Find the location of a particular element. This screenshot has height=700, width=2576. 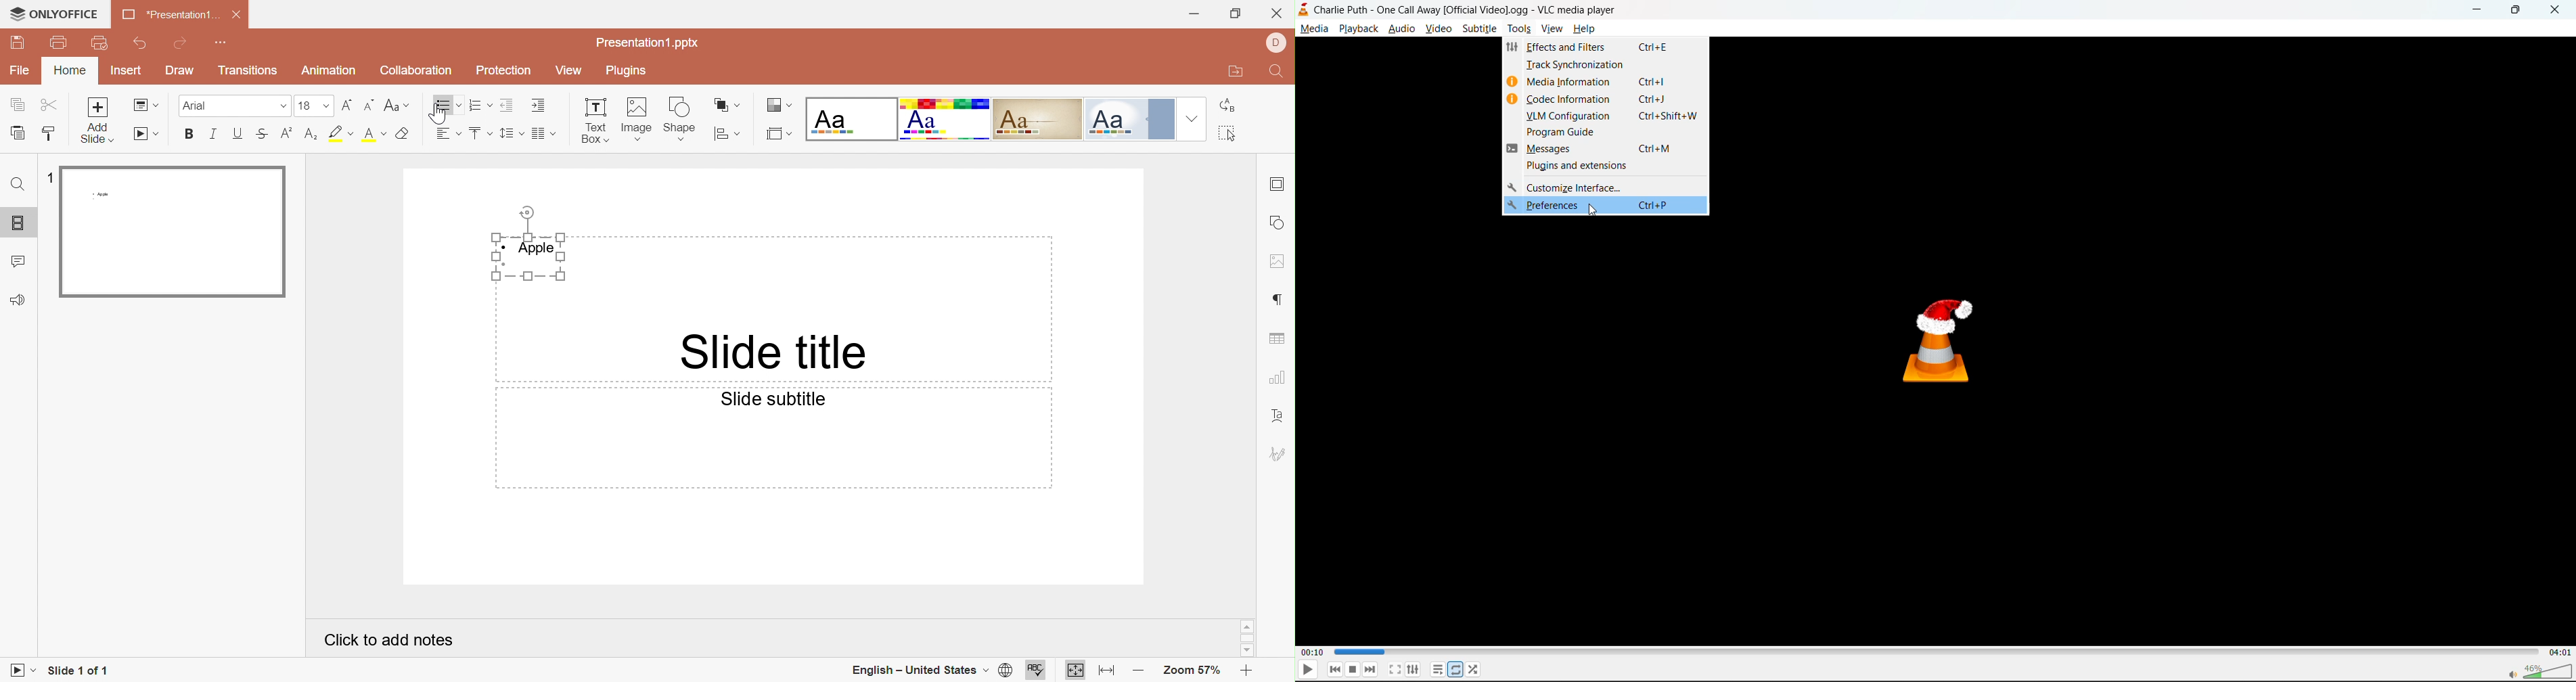

Charlie Puth - One Call Away [Official Video].ogg - VLC media player is located at coordinates (1463, 9).